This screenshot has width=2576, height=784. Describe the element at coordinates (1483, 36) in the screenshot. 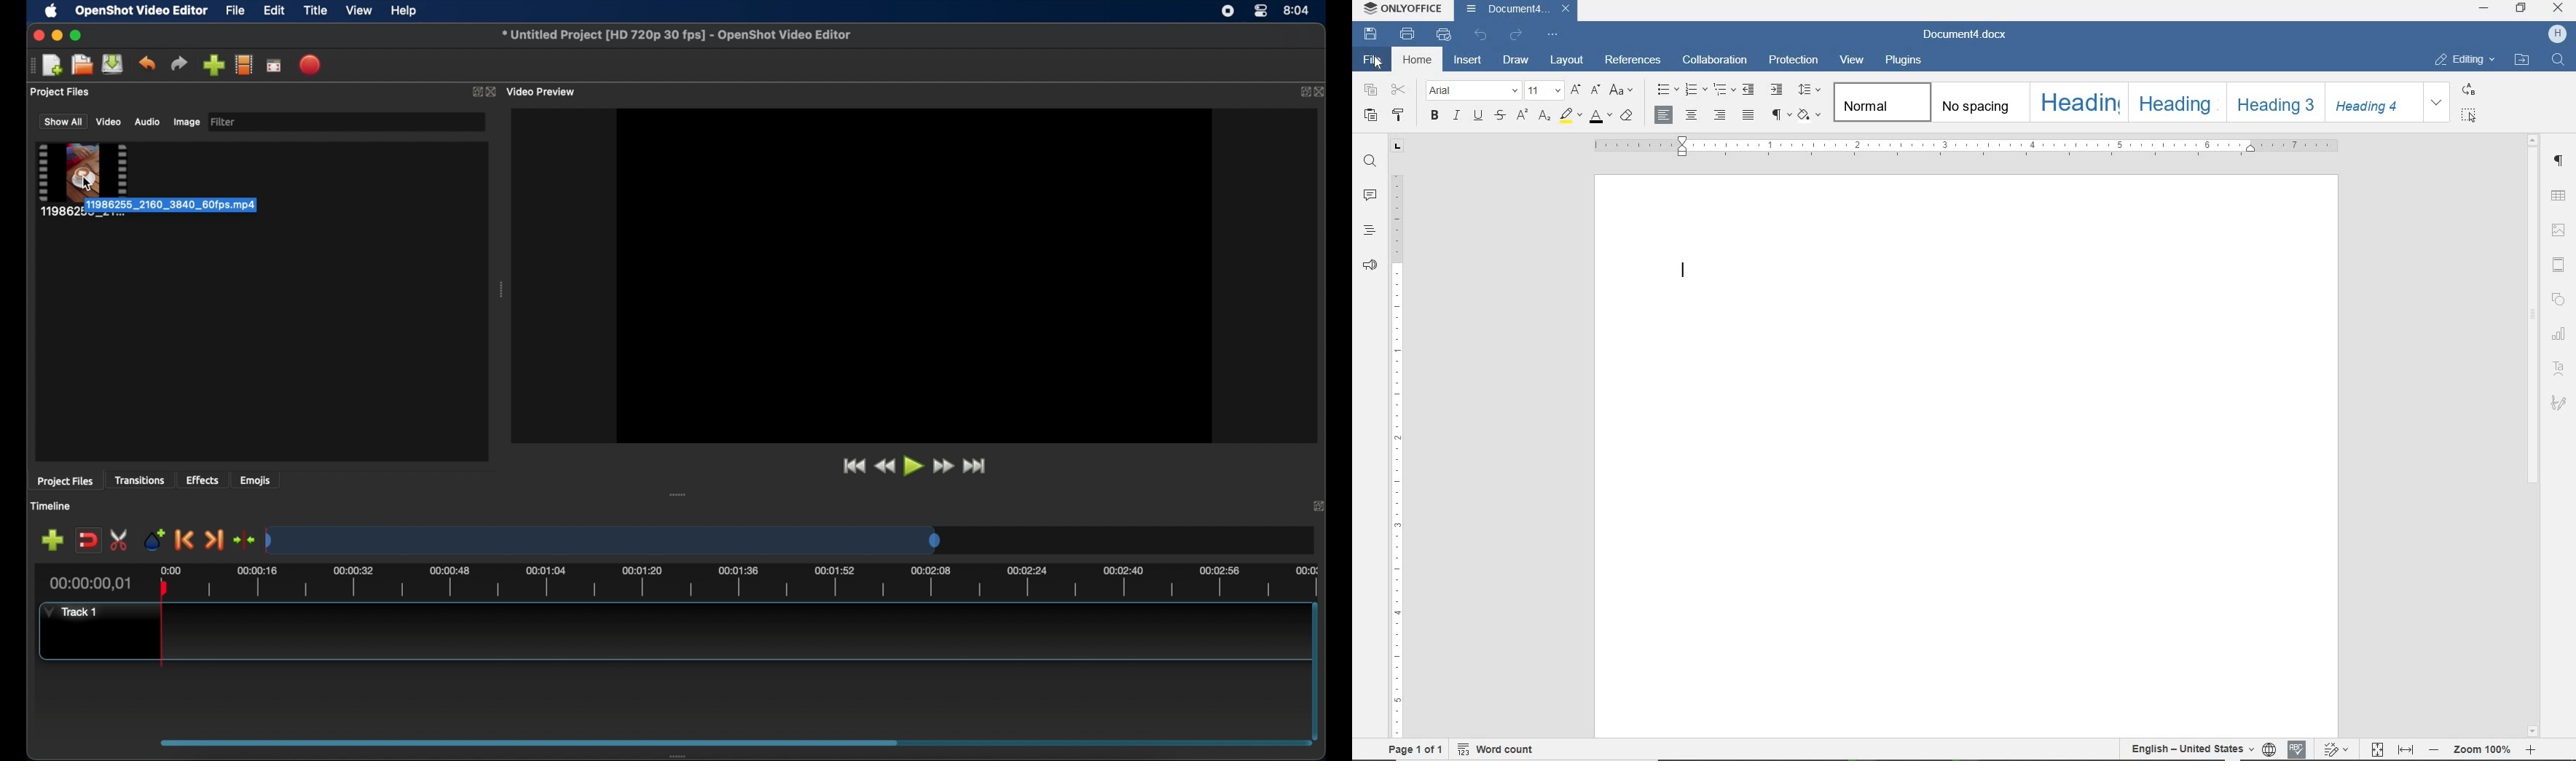

I see `undo` at that location.